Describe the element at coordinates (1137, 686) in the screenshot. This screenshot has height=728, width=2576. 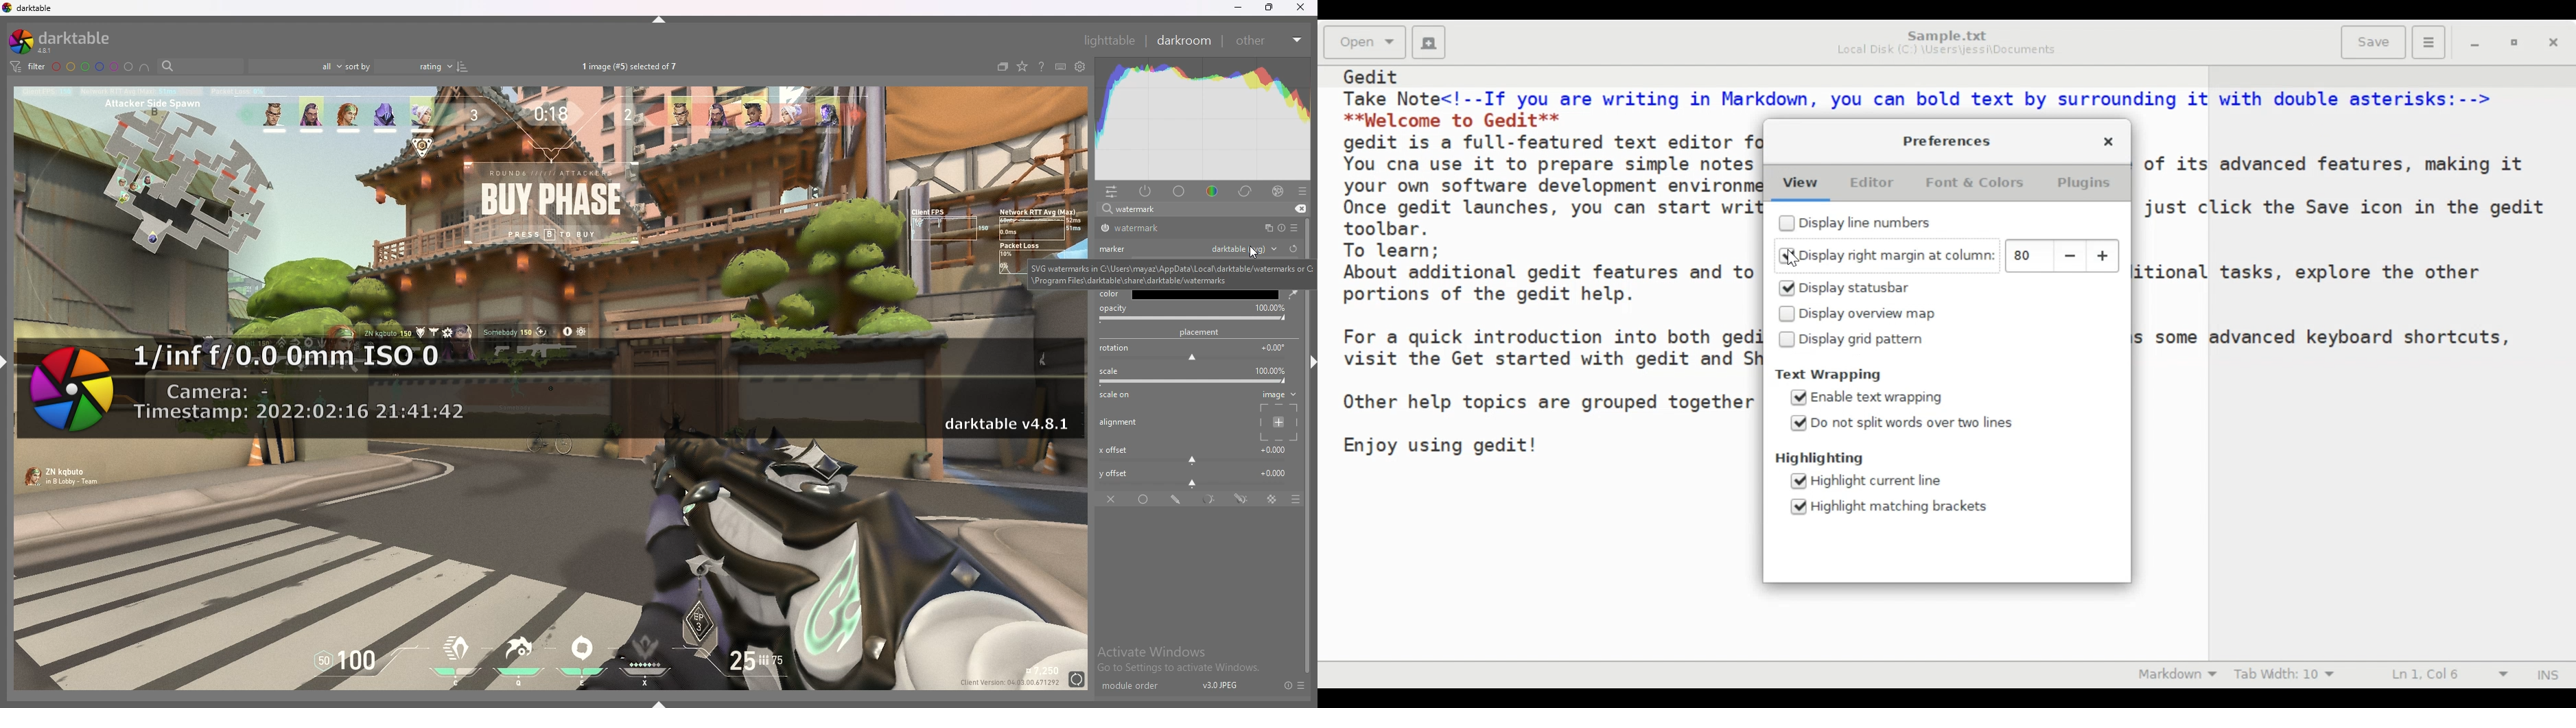
I see `module order` at that location.